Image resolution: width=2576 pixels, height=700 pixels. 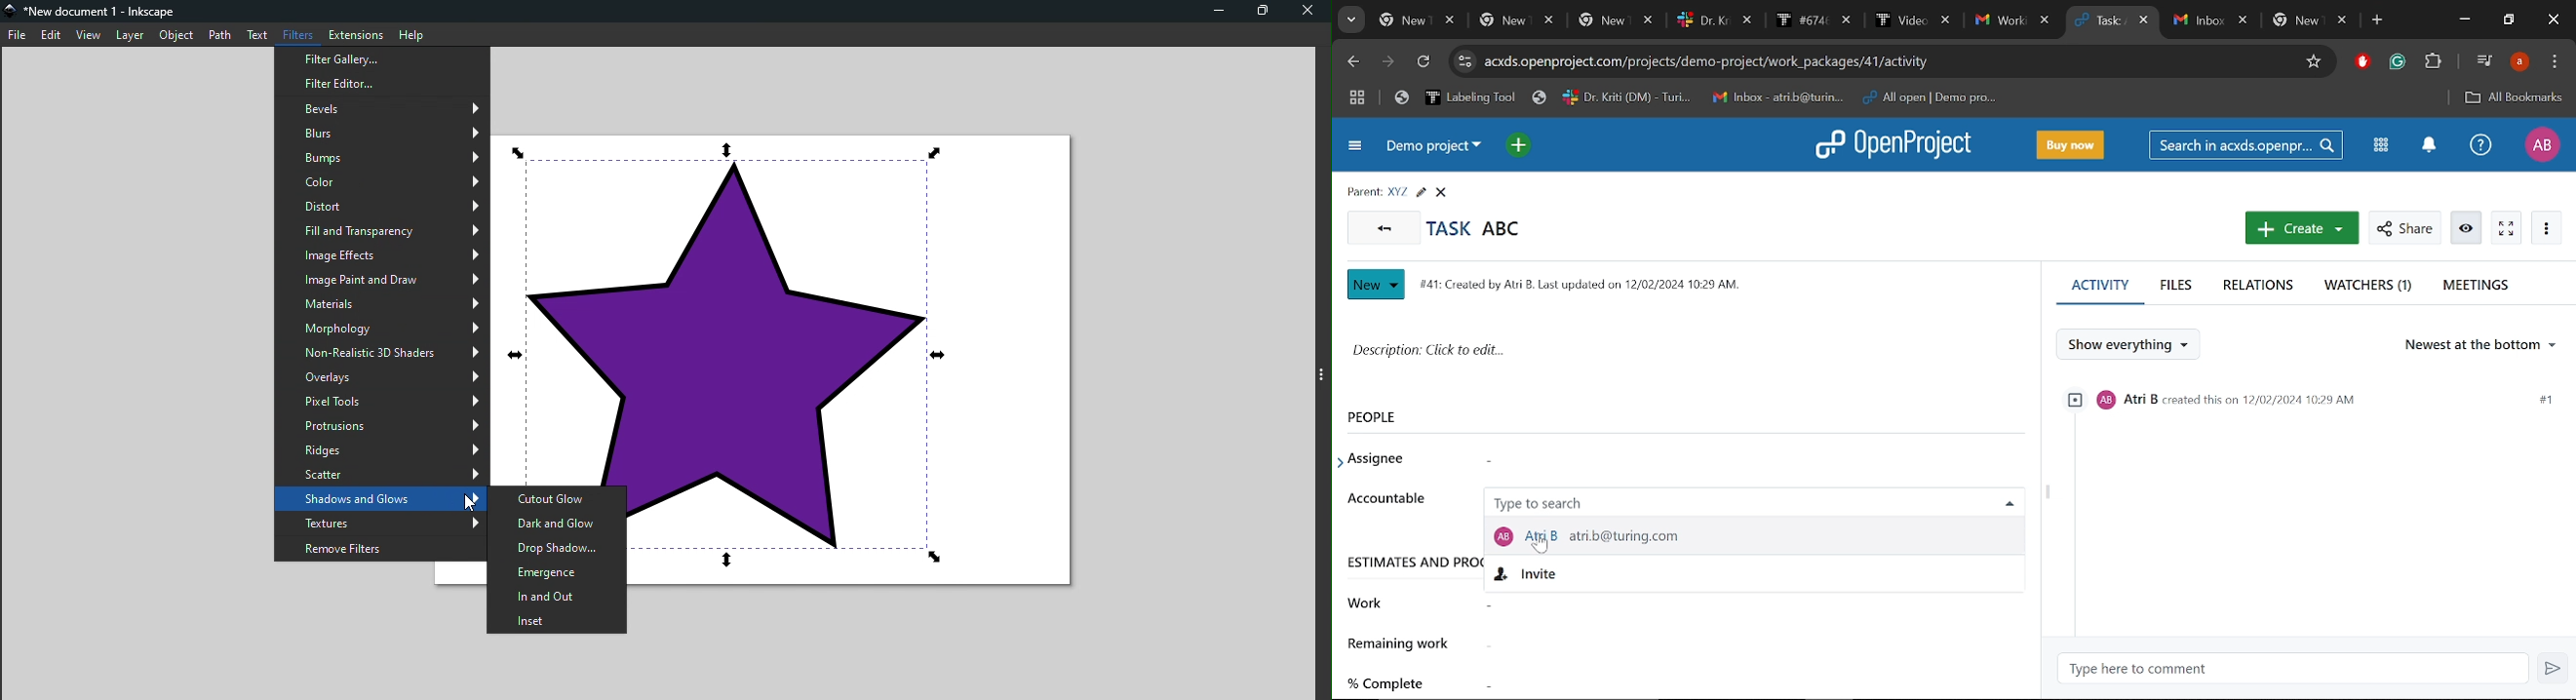 What do you see at coordinates (381, 498) in the screenshot?
I see `Shadows and glows` at bounding box center [381, 498].